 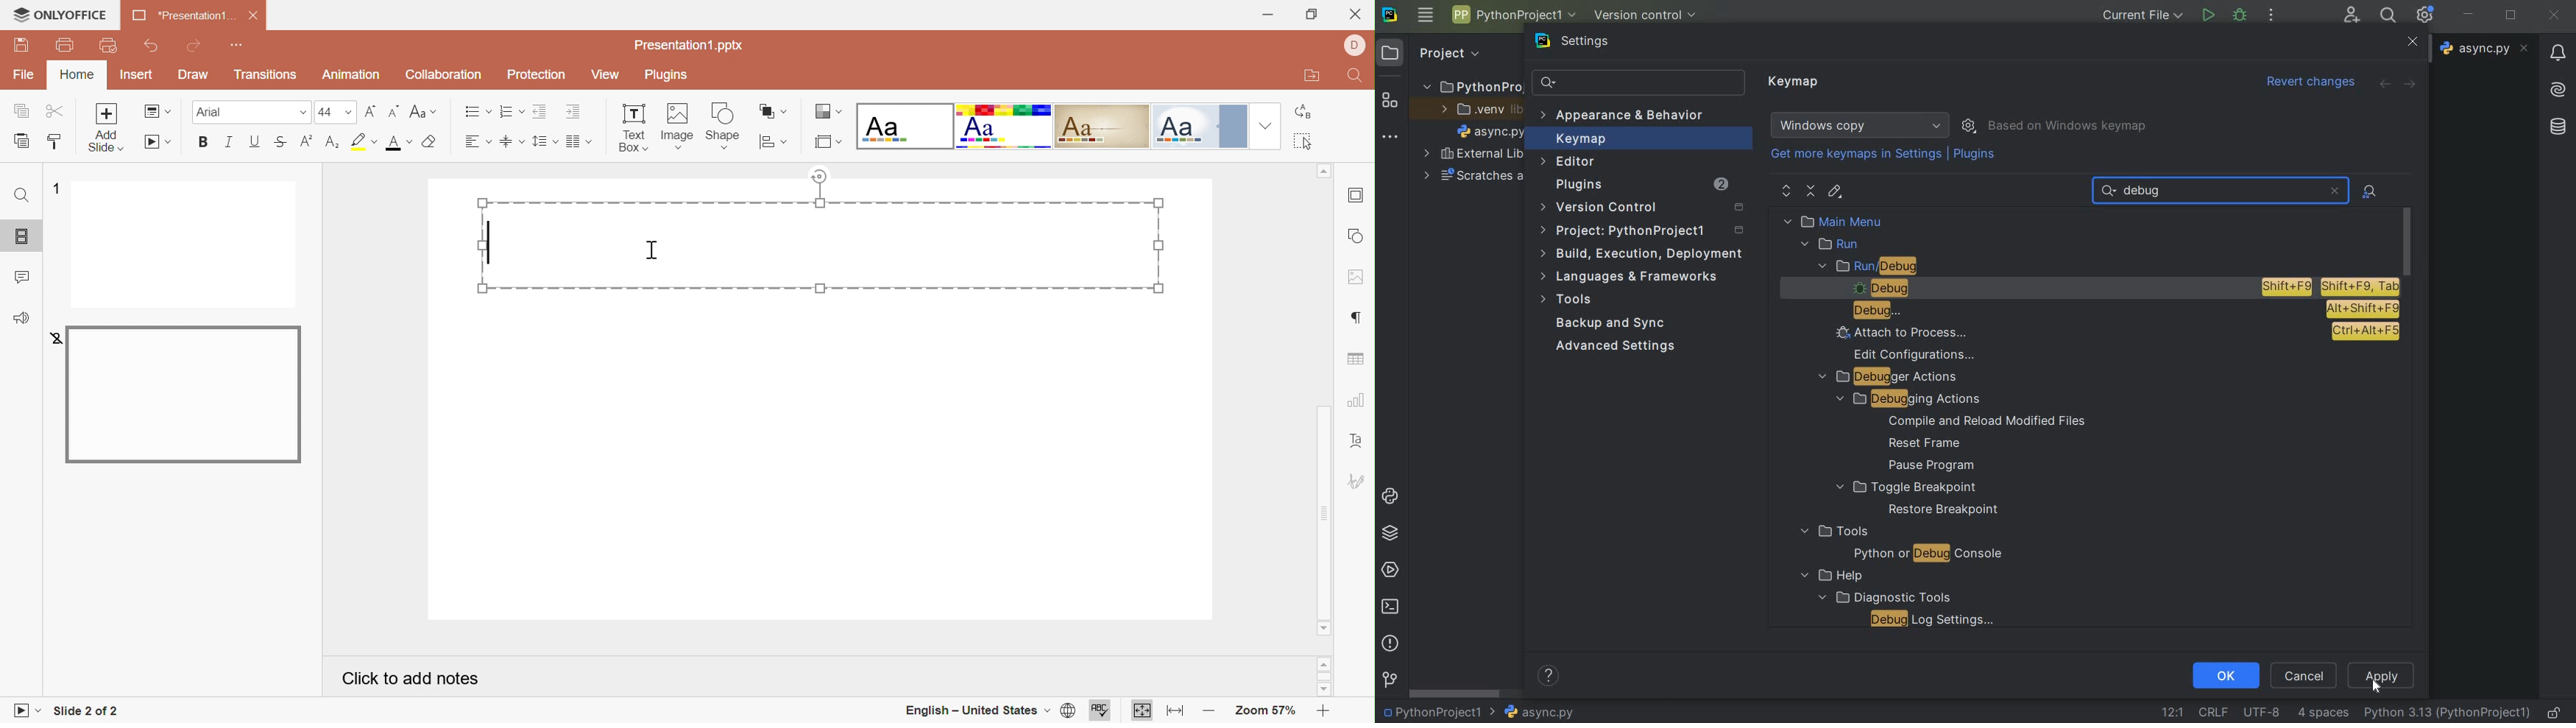 I want to click on Image settings, so click(x=1358, y=278).